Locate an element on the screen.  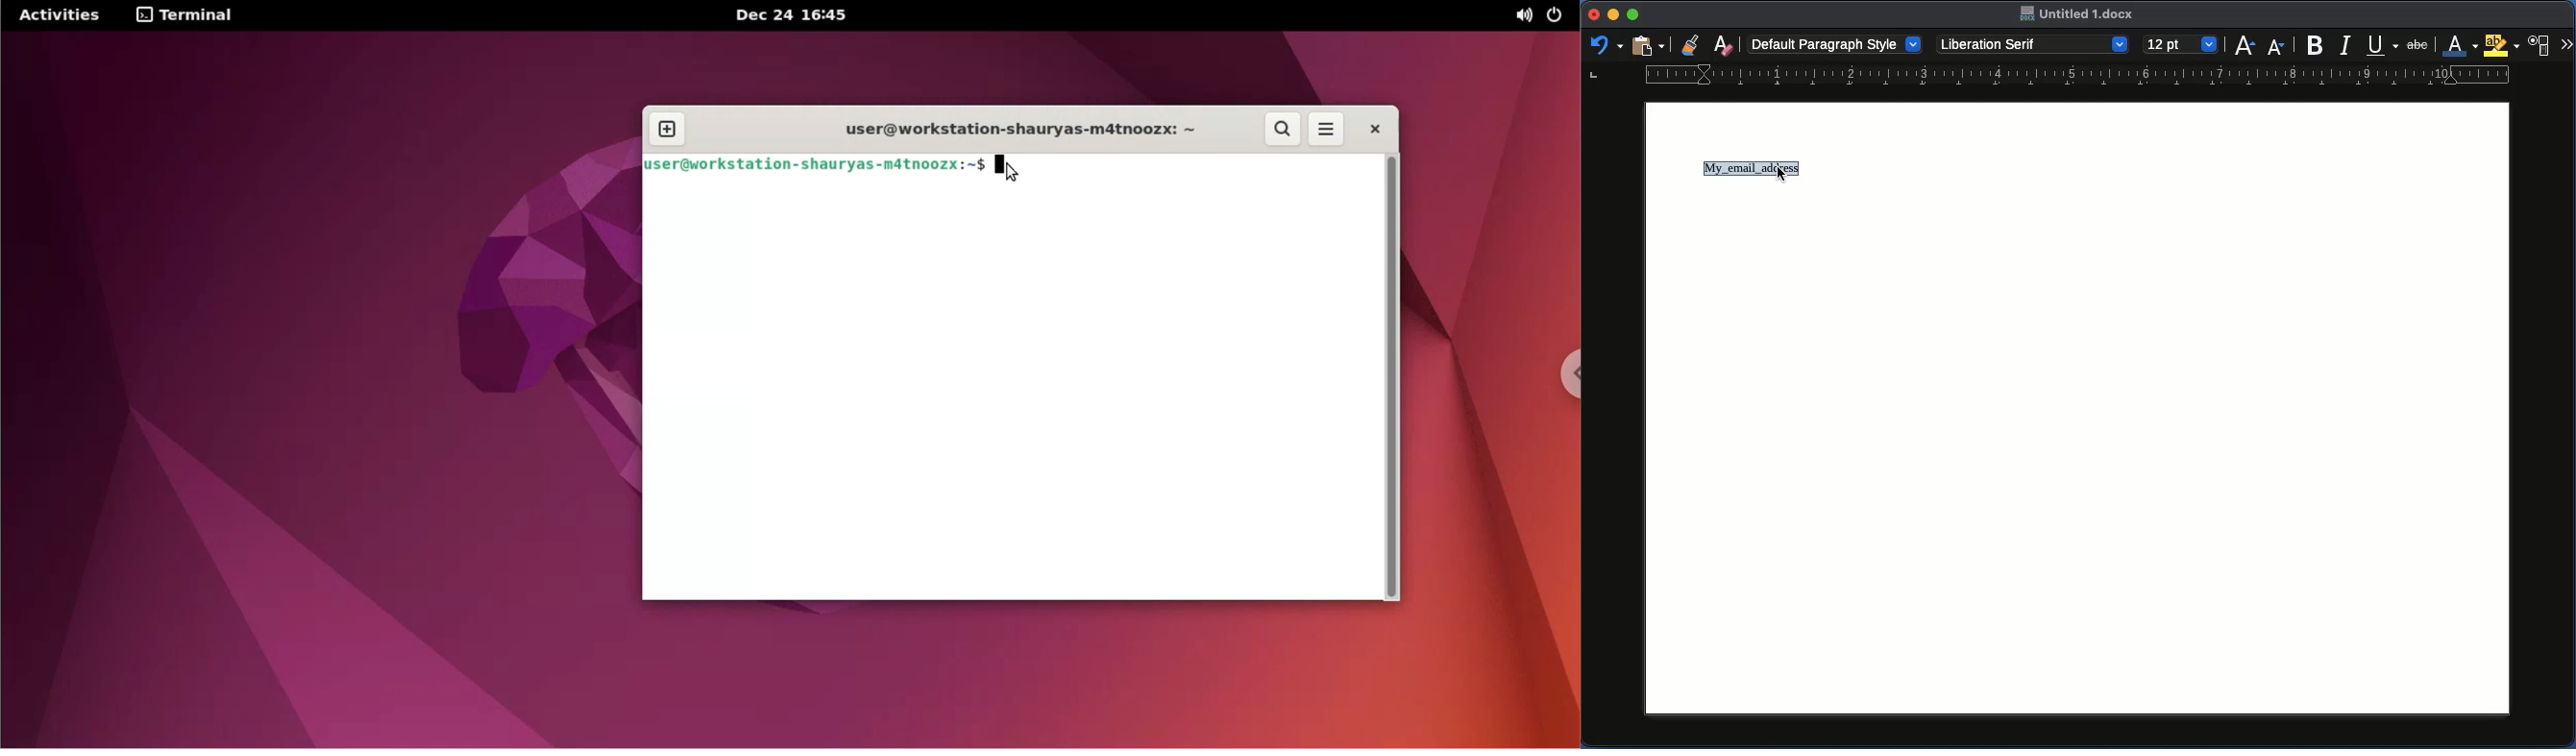
Liberation Serif is located at coordinates (2034, 44).